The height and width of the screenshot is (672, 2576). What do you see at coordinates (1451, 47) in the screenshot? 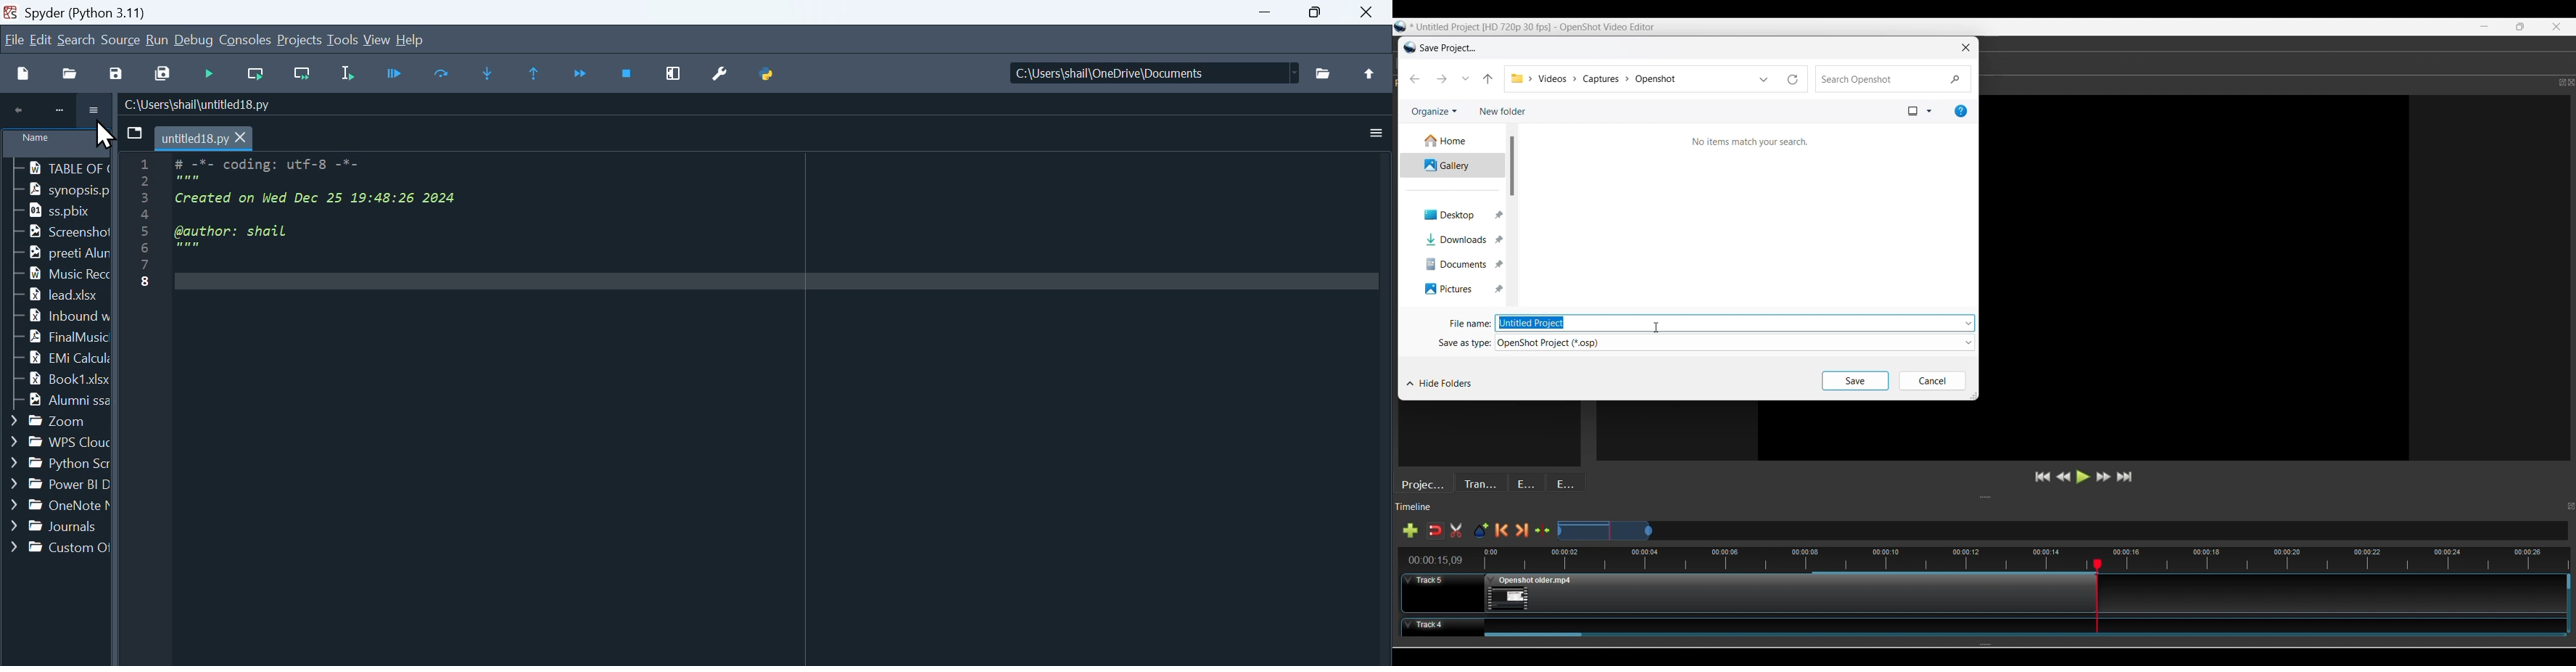
I see `Window name` at bounding box center [1451, 47].